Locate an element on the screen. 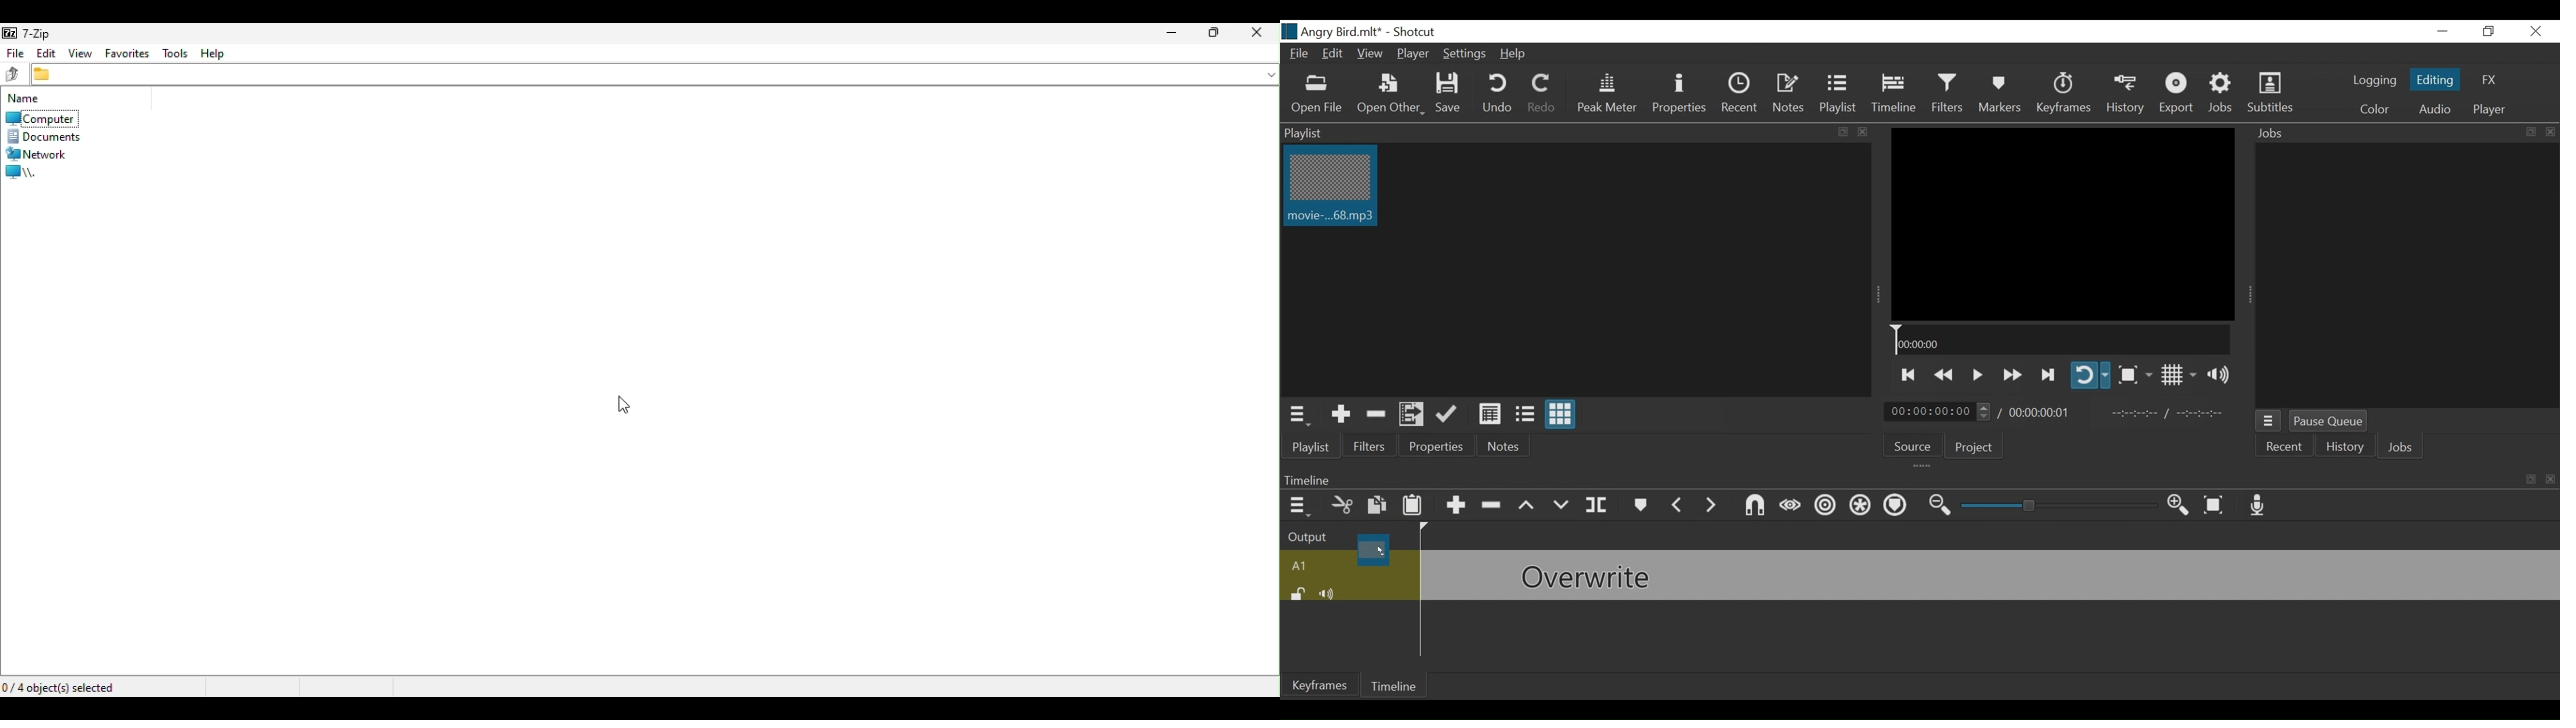  Play quickly forward is located at coordinates (2011, 374).